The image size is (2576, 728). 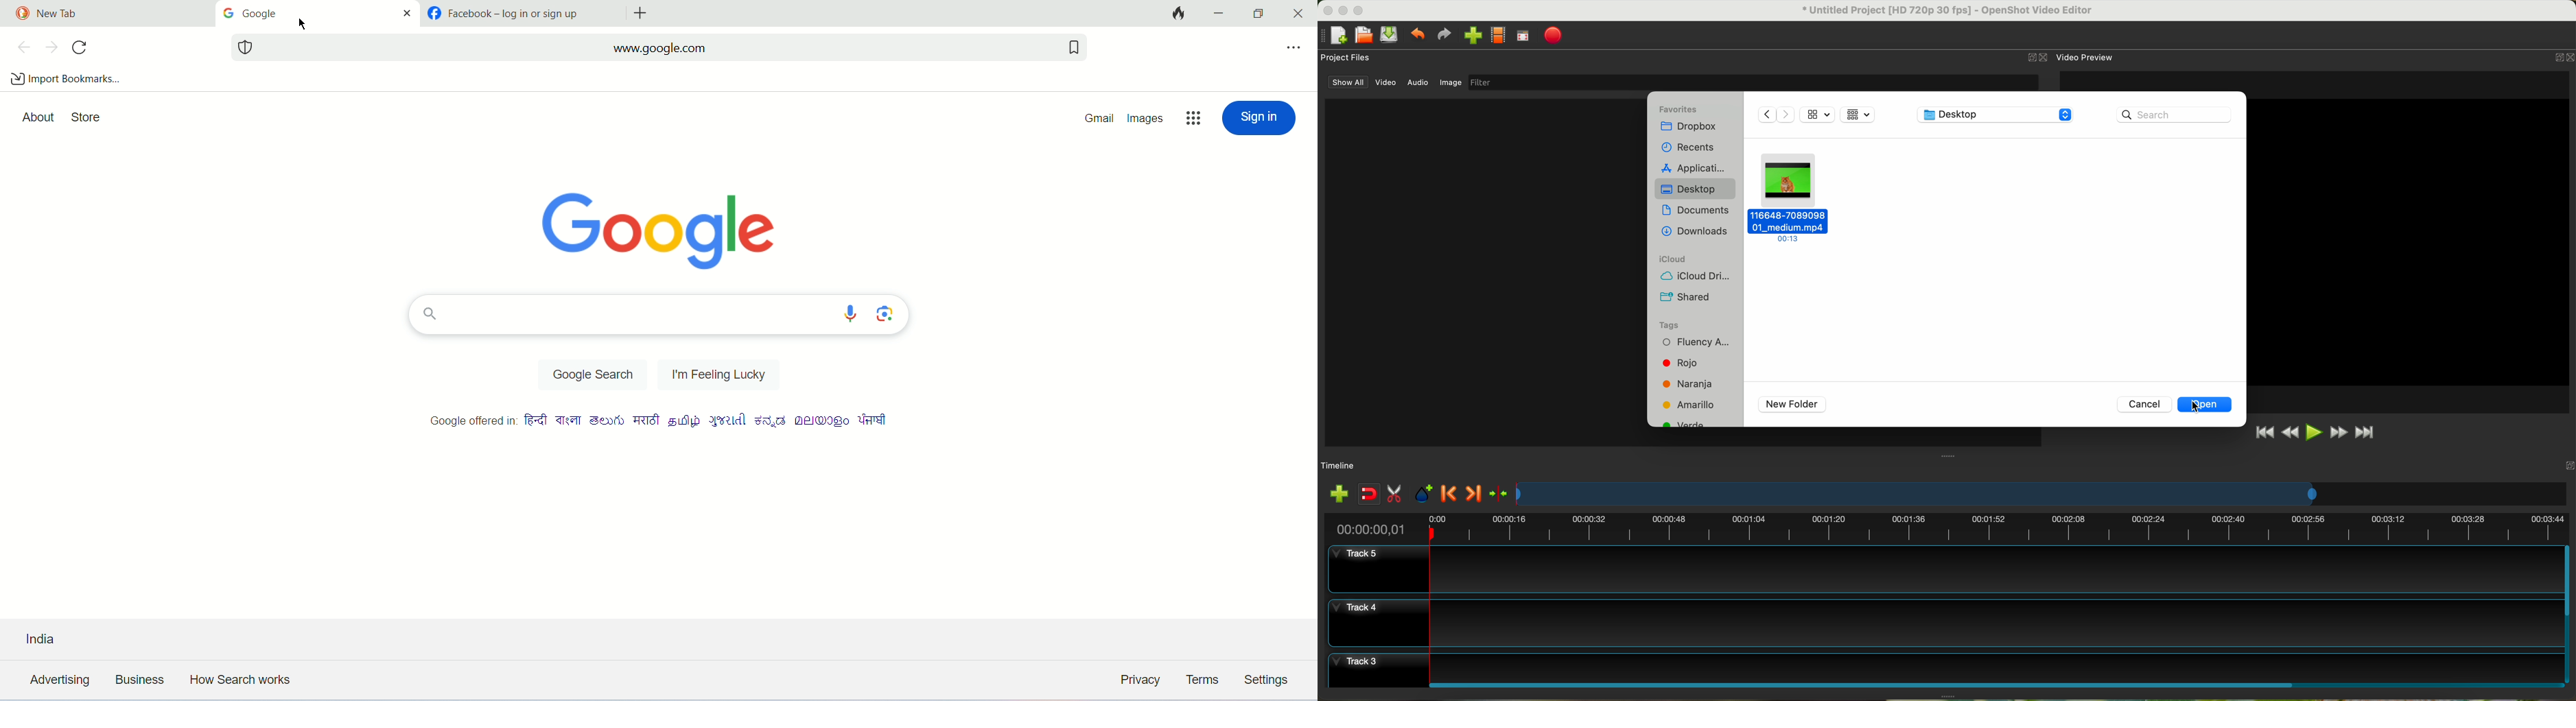 What do you see at coordinates (2366, 433) in the screenshot?
I see `jump to end` at bounding box center [2366, 433].